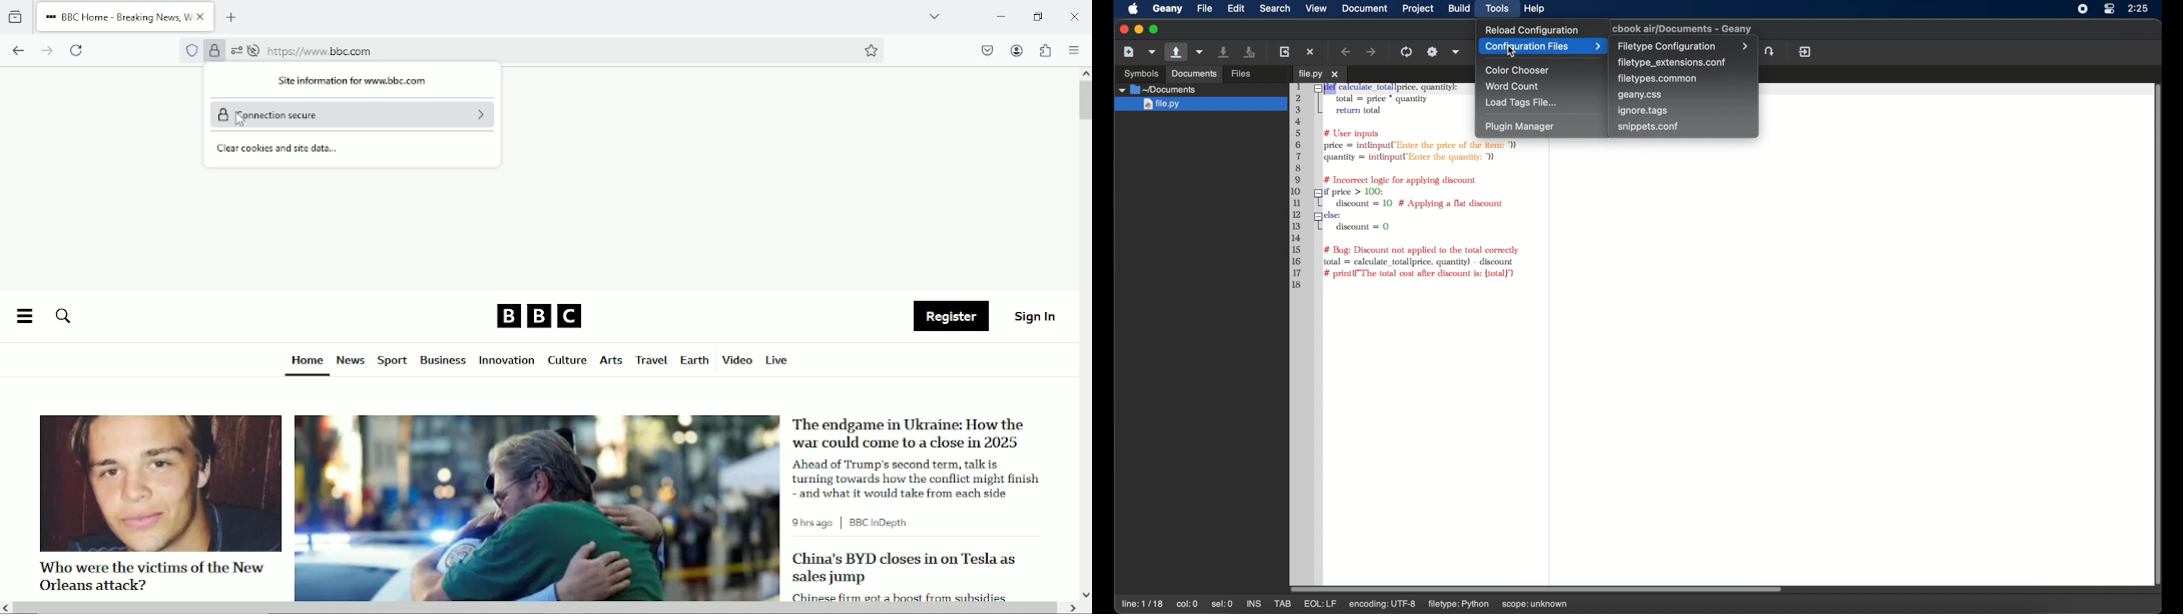 The image size is (2184, 616). Describe the element at coordinates (1085, 73) in the screenshot. I see `scroll up` at that location.